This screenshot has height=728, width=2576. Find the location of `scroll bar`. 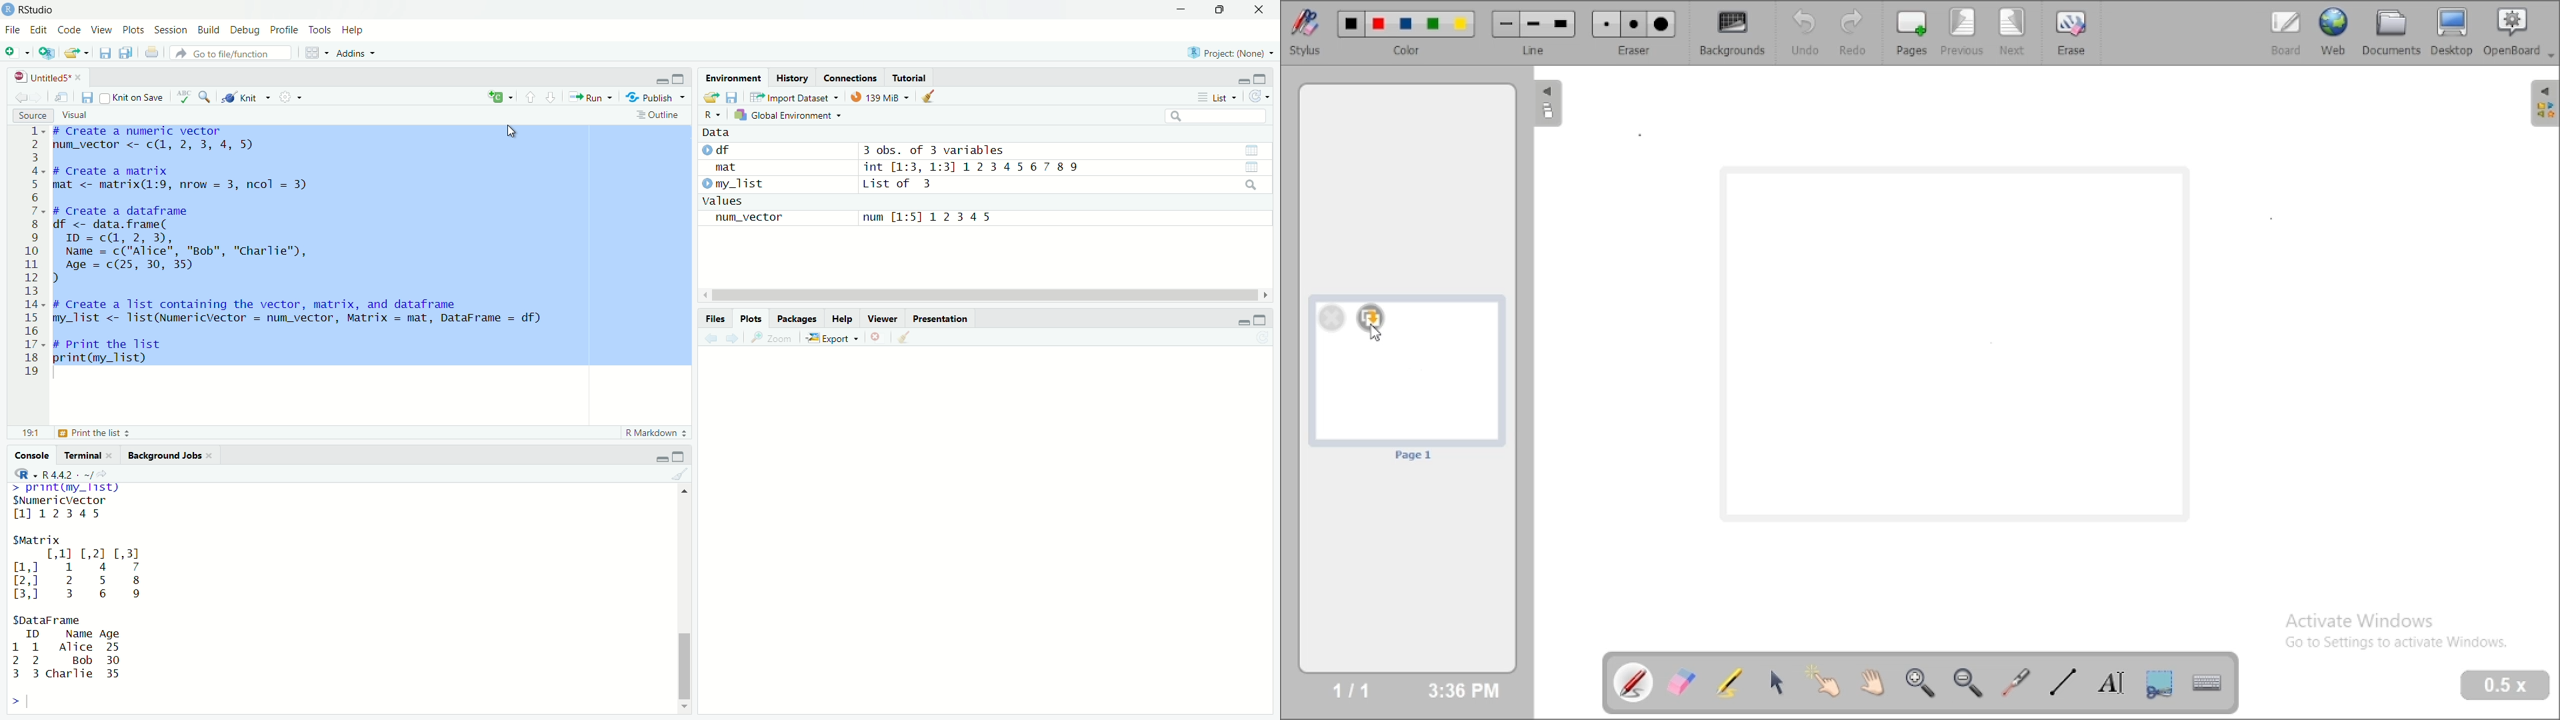

scroll bar is located at coordinates (684, 597).